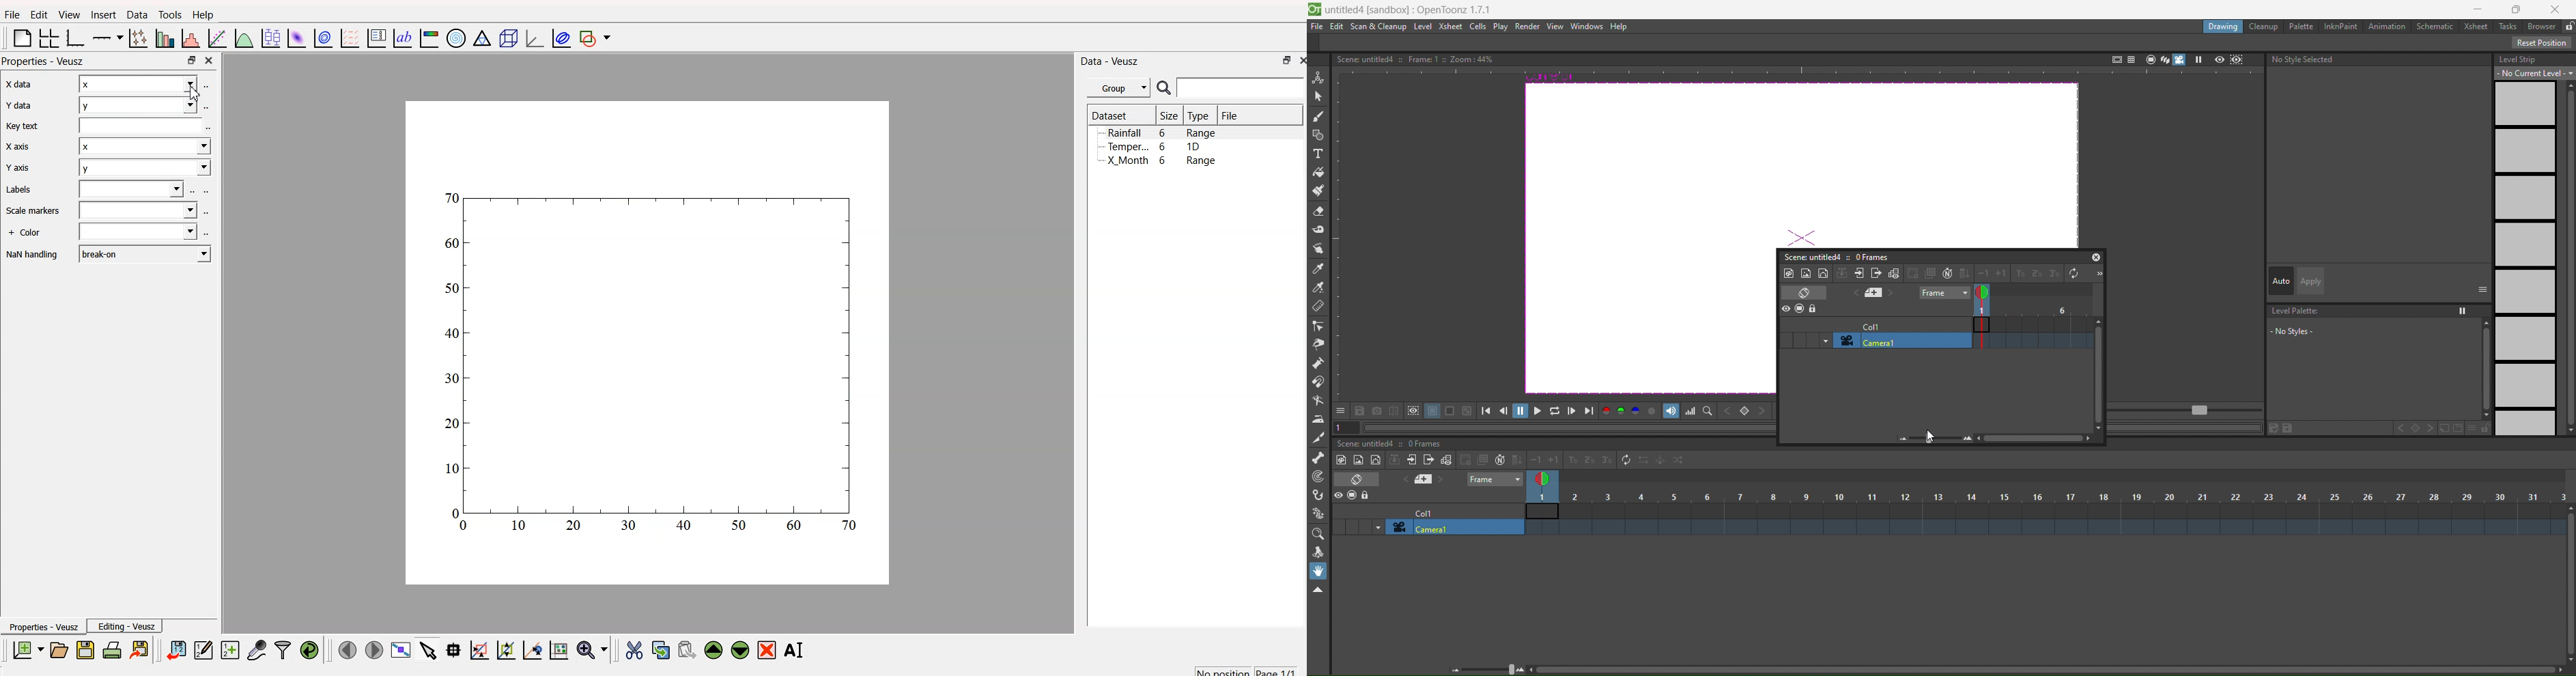 The height and width of the screenshot is (700, 2576). What do you see at coordinates (376, 650) in the screenshot?
I see `move to the next page` at bounding box center [376, 650].